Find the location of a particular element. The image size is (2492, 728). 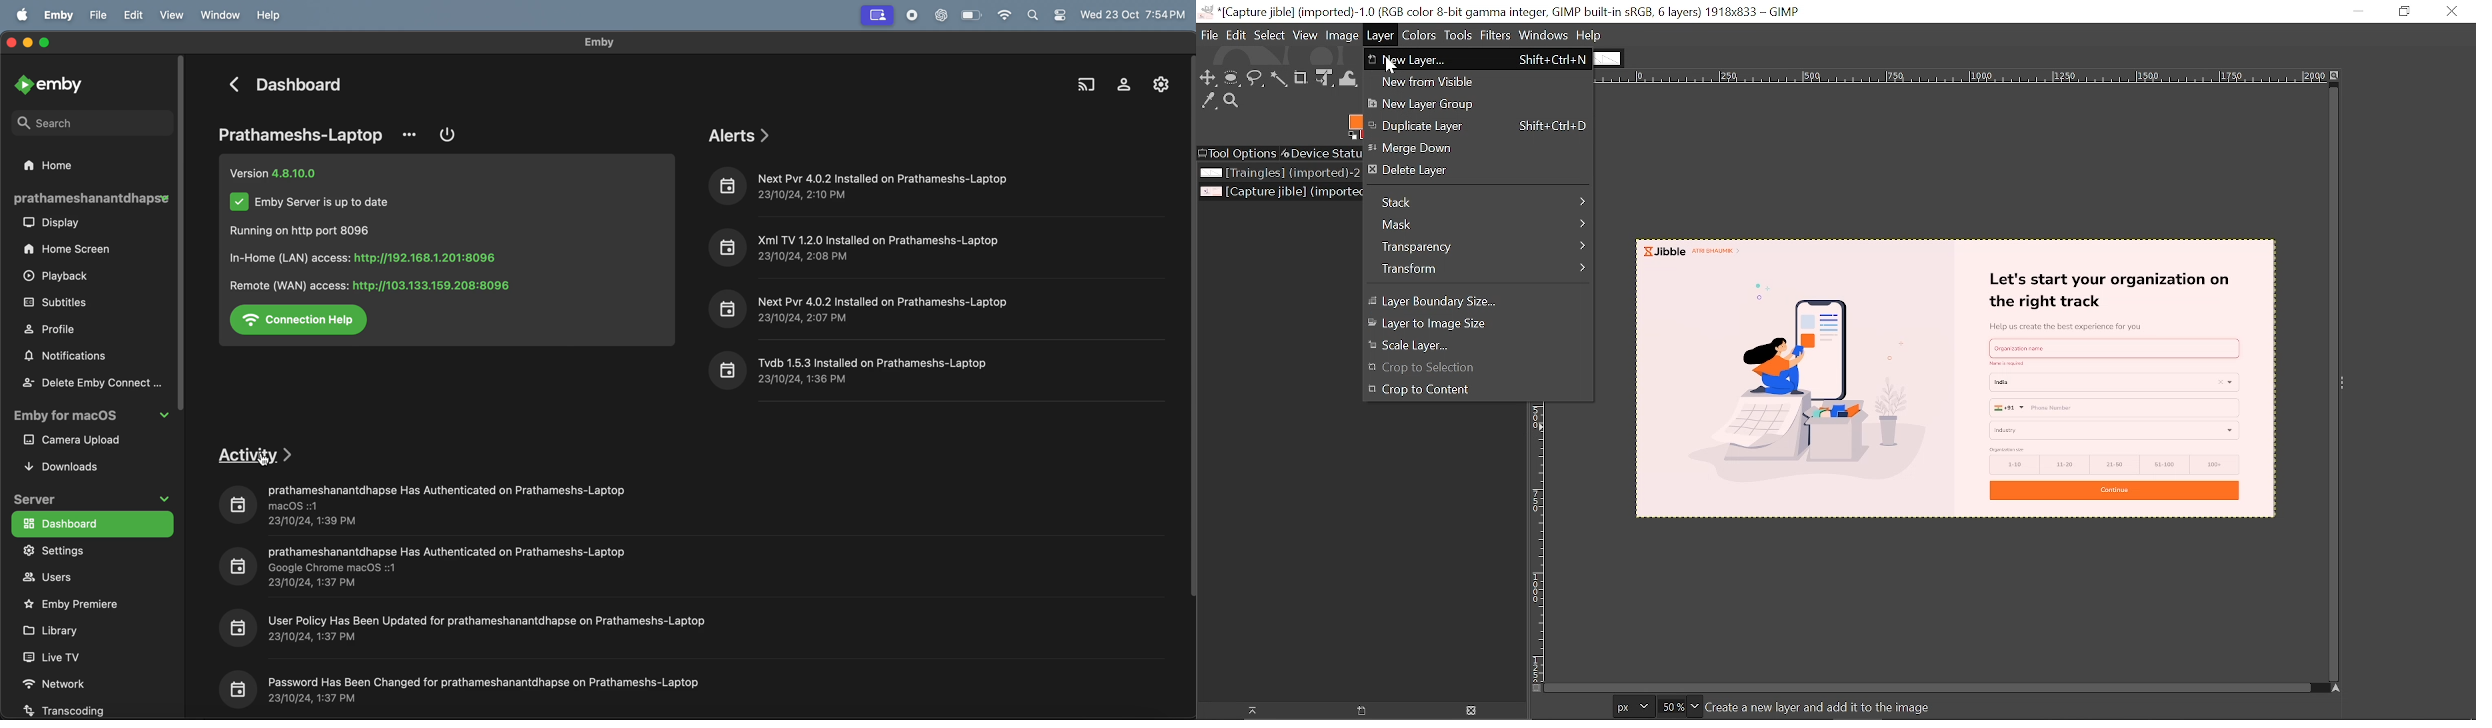

profile is located at coordinates (62, 329).